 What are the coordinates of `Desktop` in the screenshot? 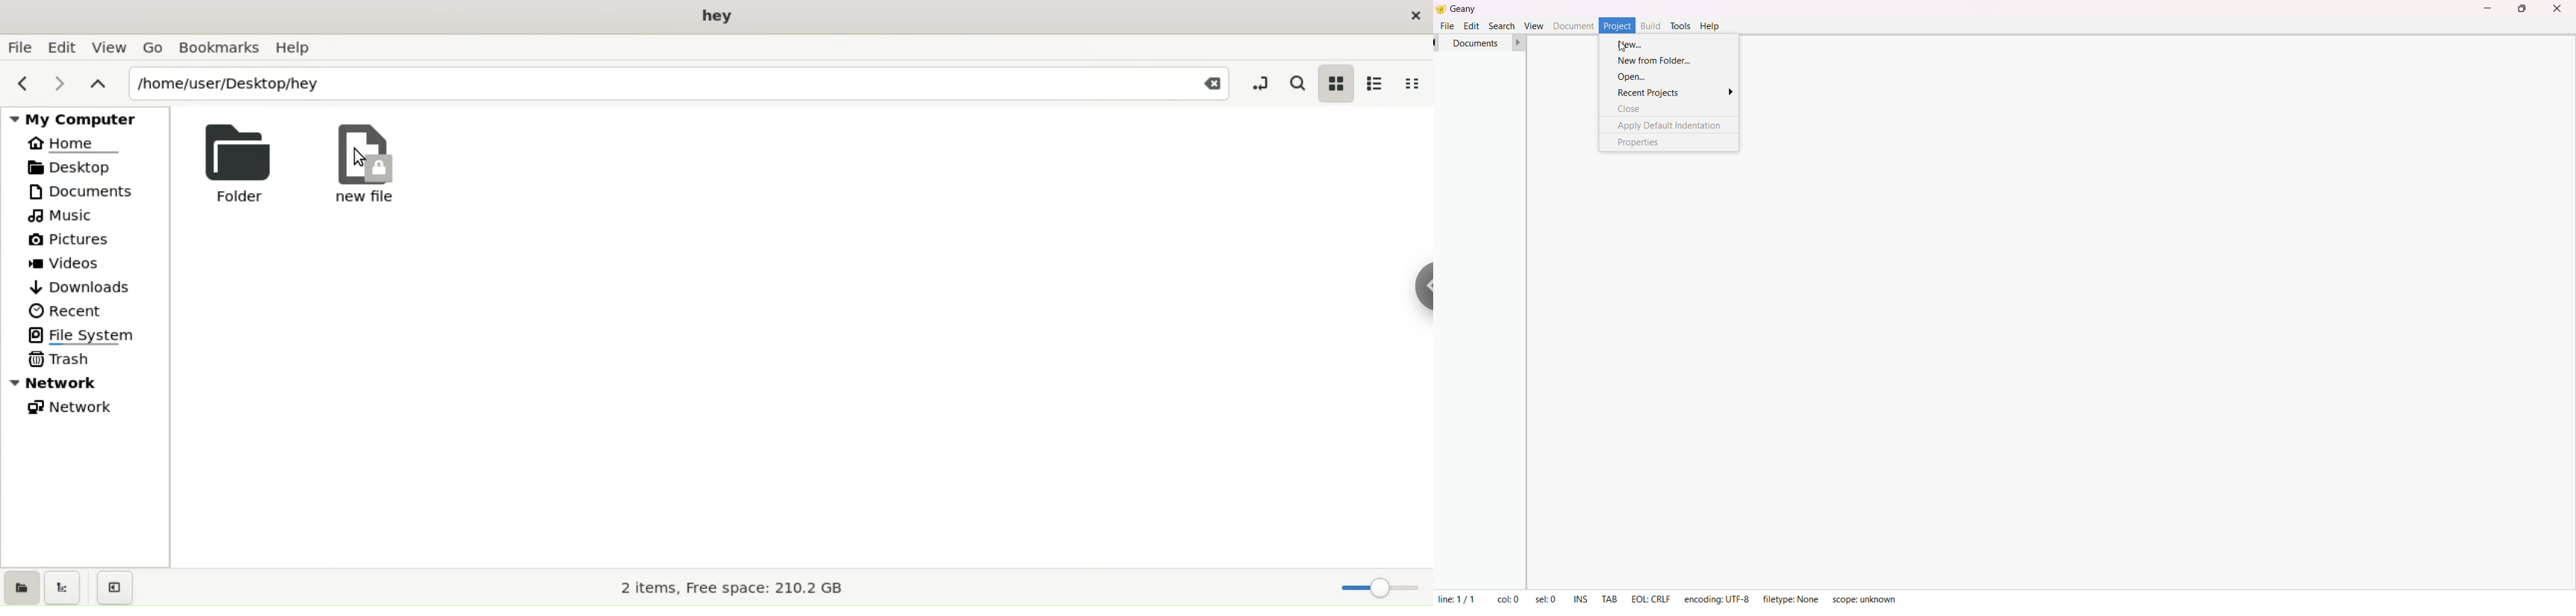 It's located at (79, 166).